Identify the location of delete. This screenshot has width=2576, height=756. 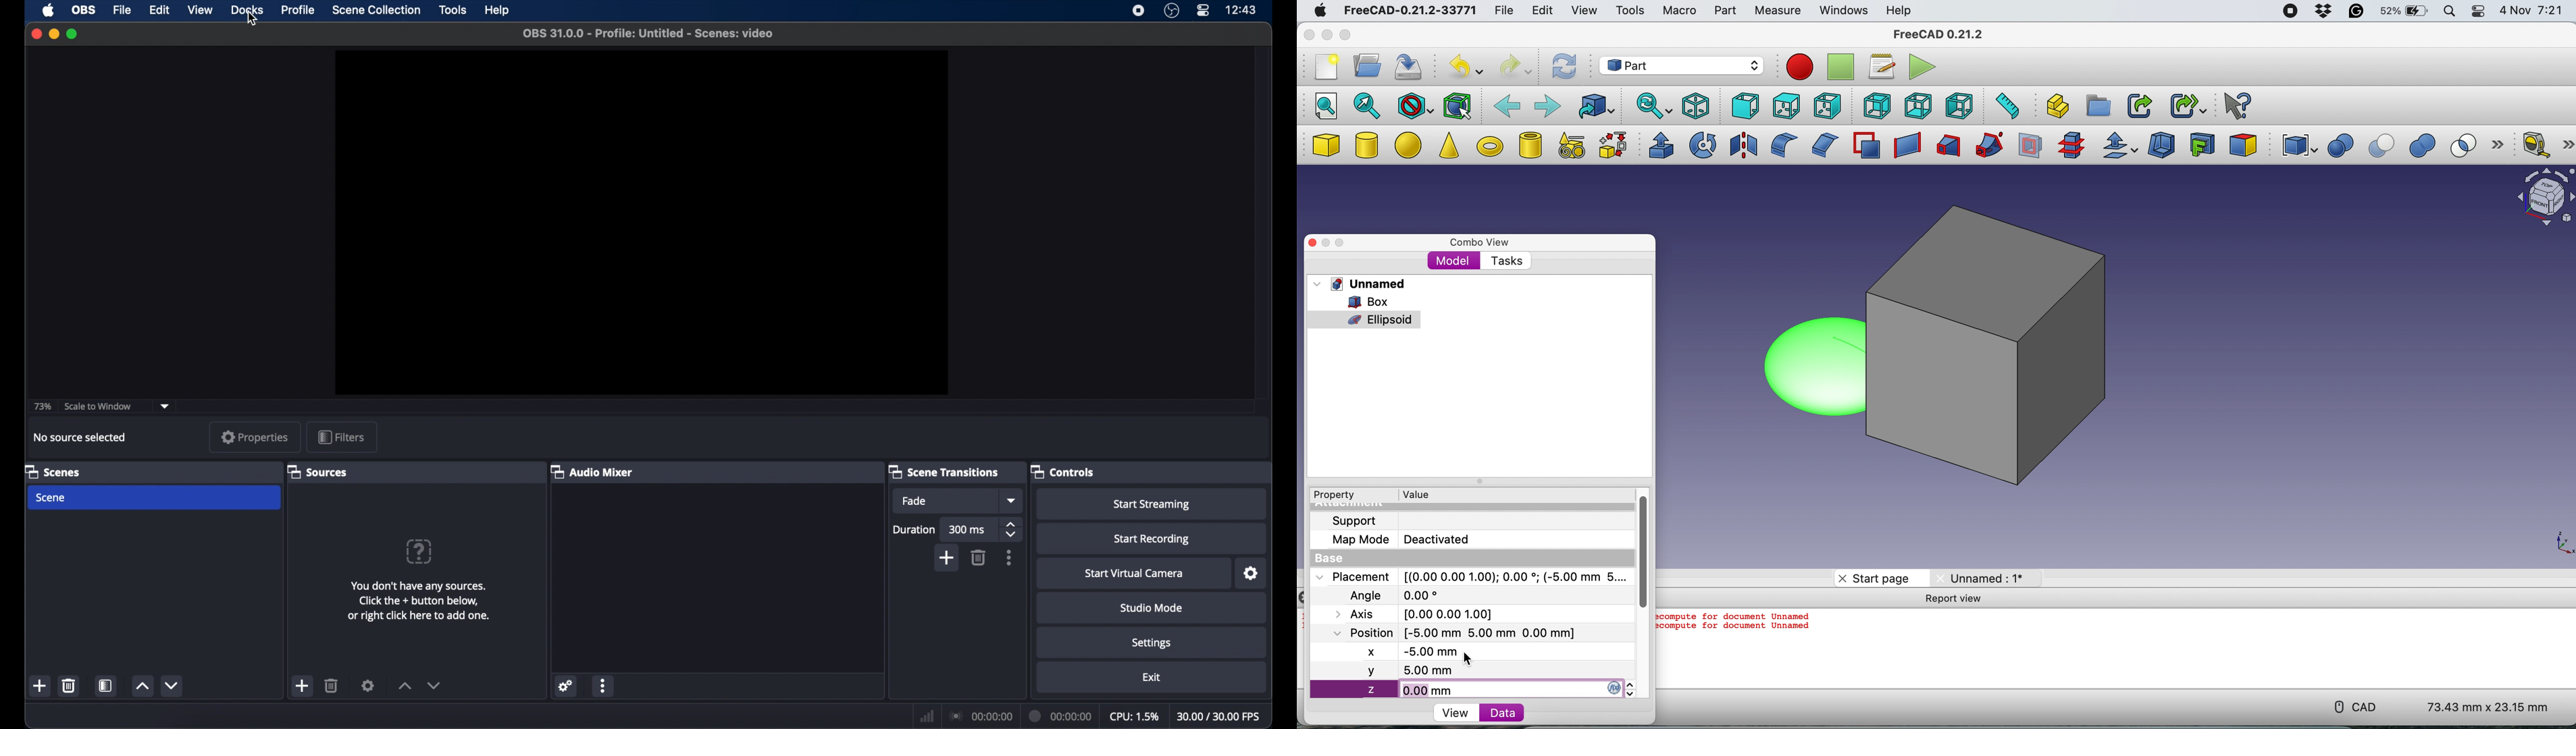
(333, 685).